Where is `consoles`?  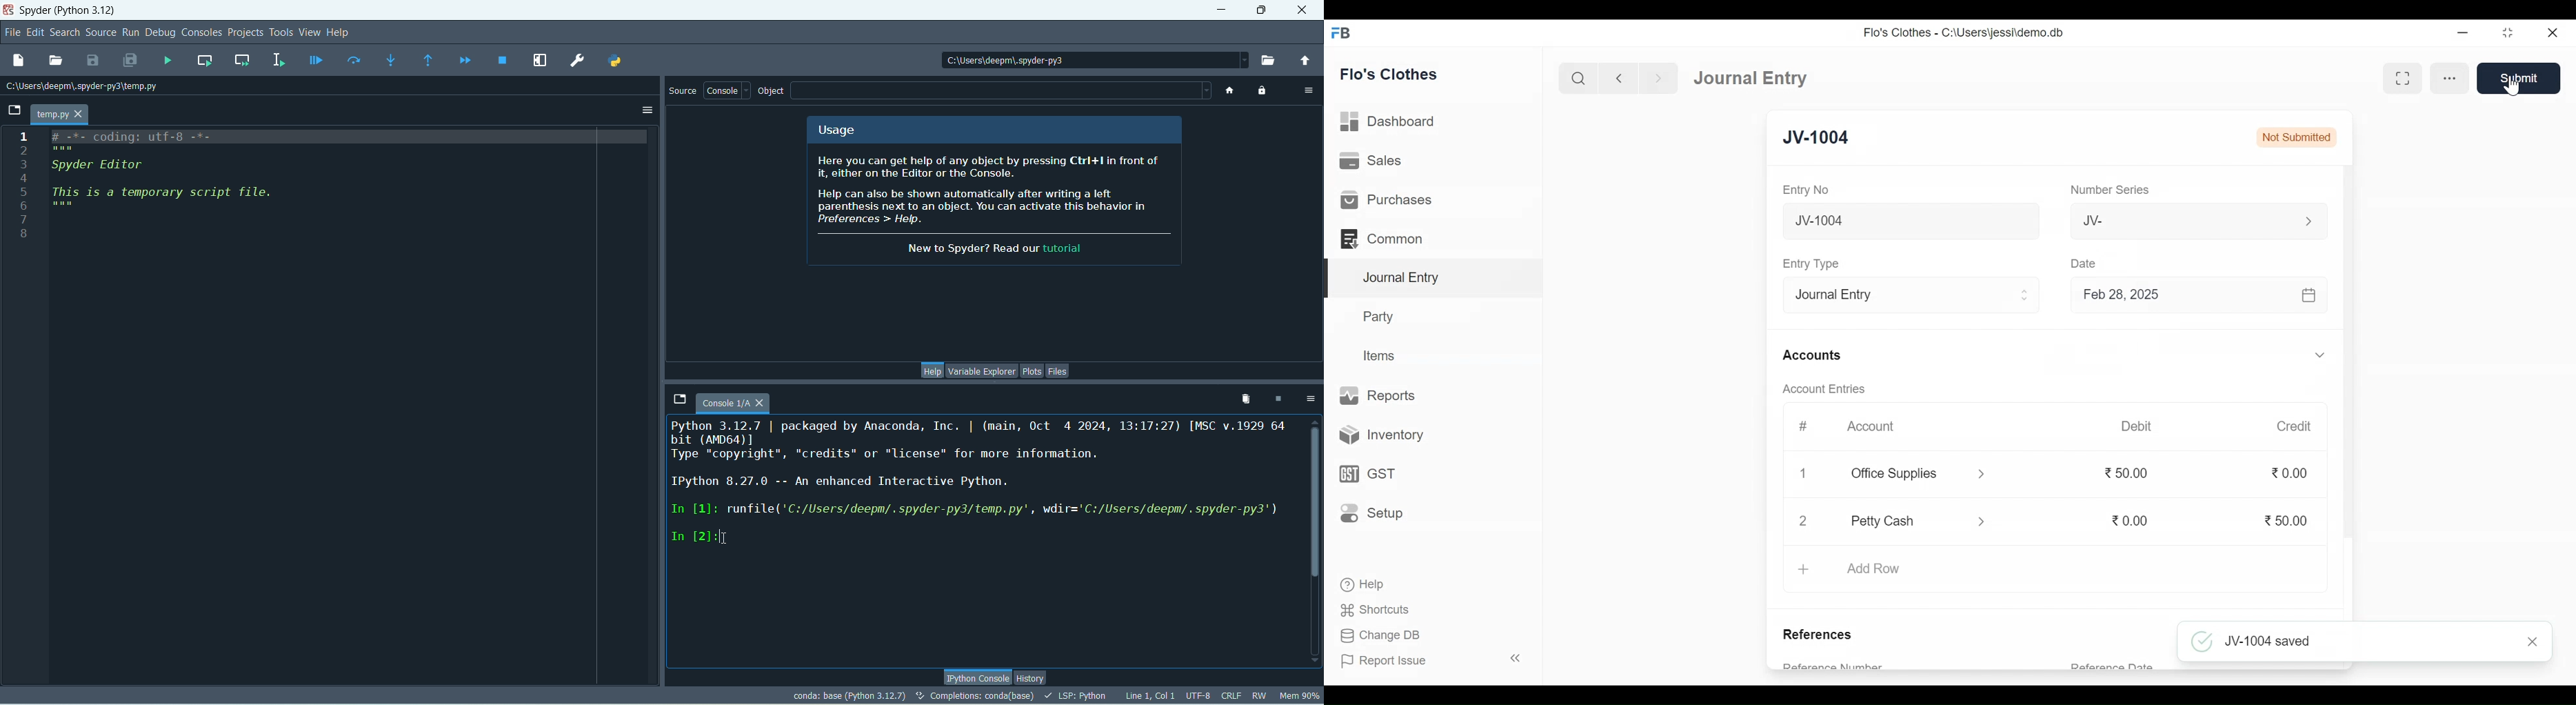
consoles is located at coordinates (201, 32).